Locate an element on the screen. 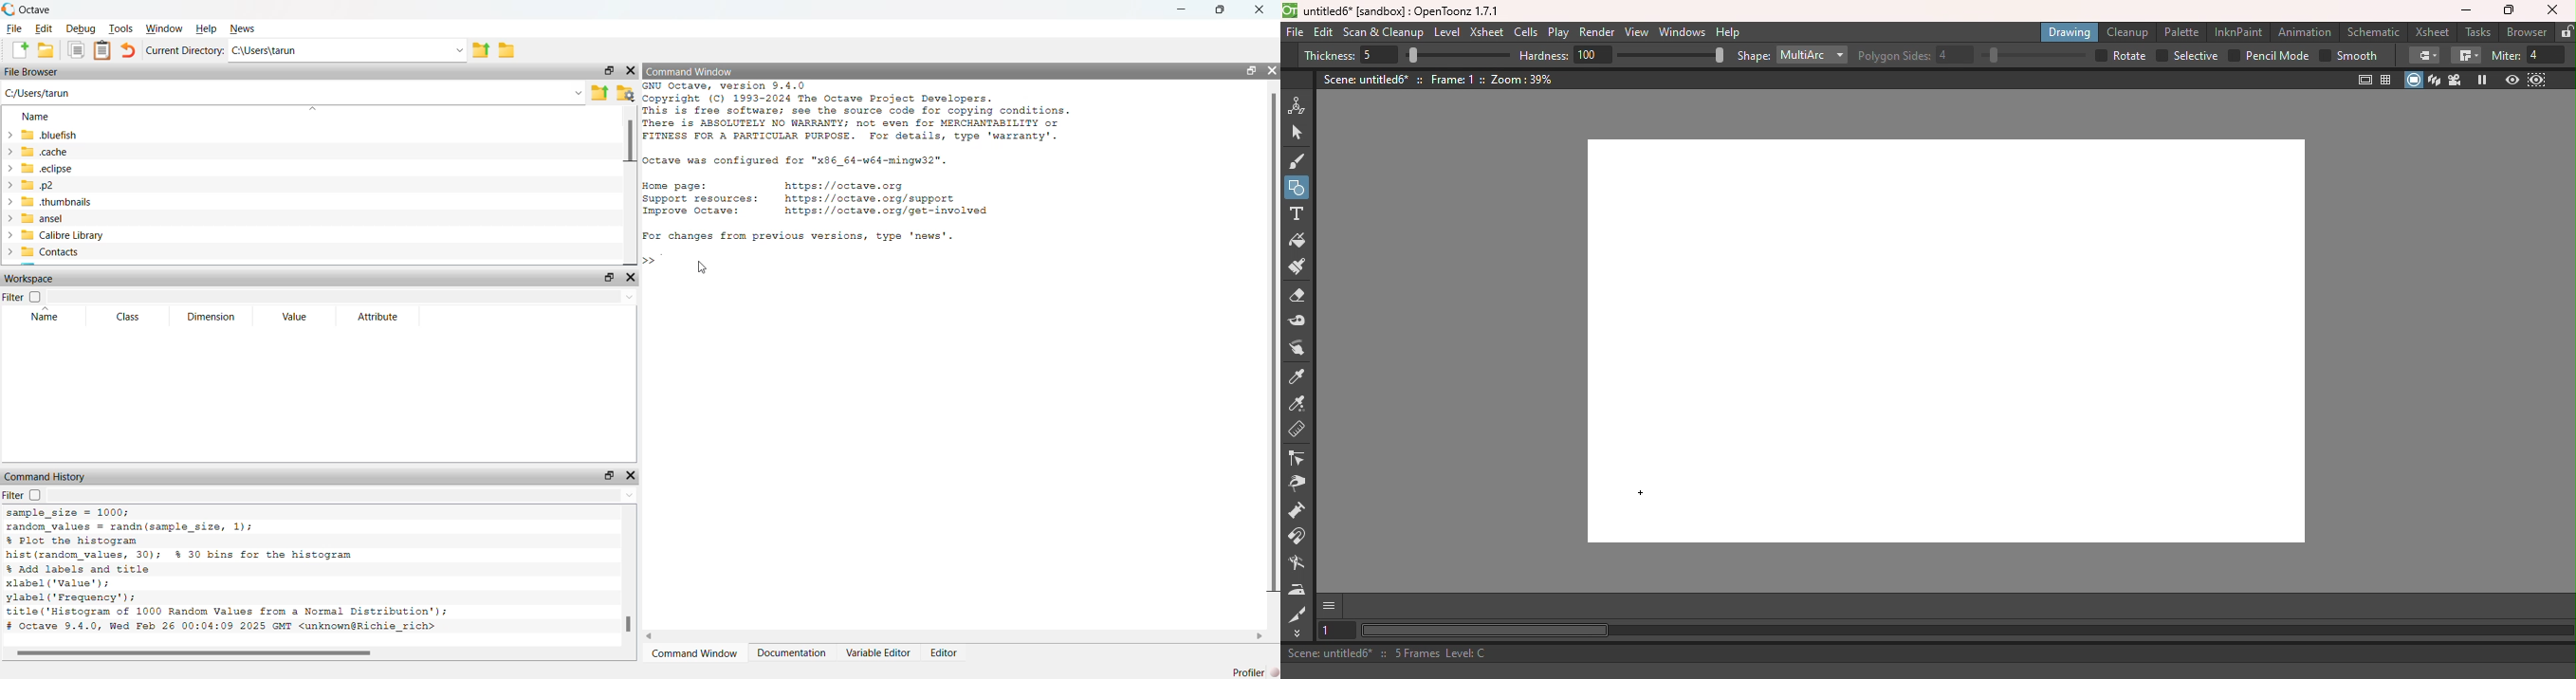 Image resolution: width=2576 pixels, height=700 pixels. Canvas is located at coordinates (1942, 338).